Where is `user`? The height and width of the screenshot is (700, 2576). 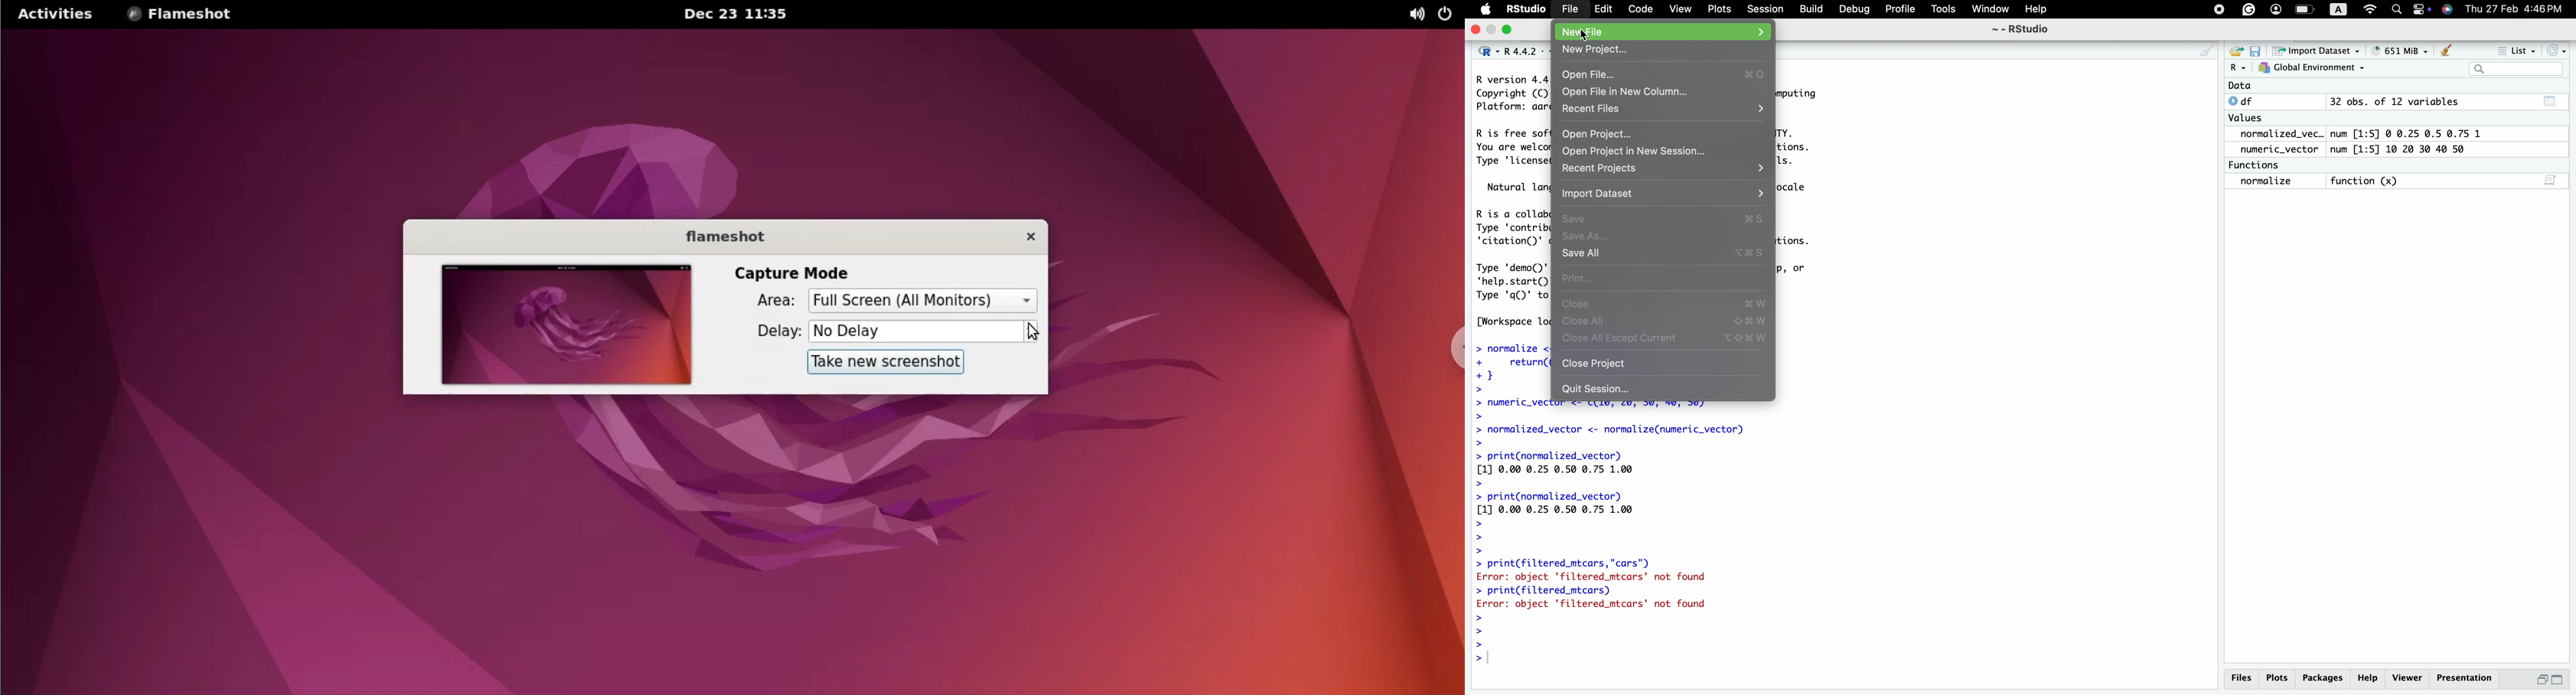 user is located at coordinates (2279, 9).